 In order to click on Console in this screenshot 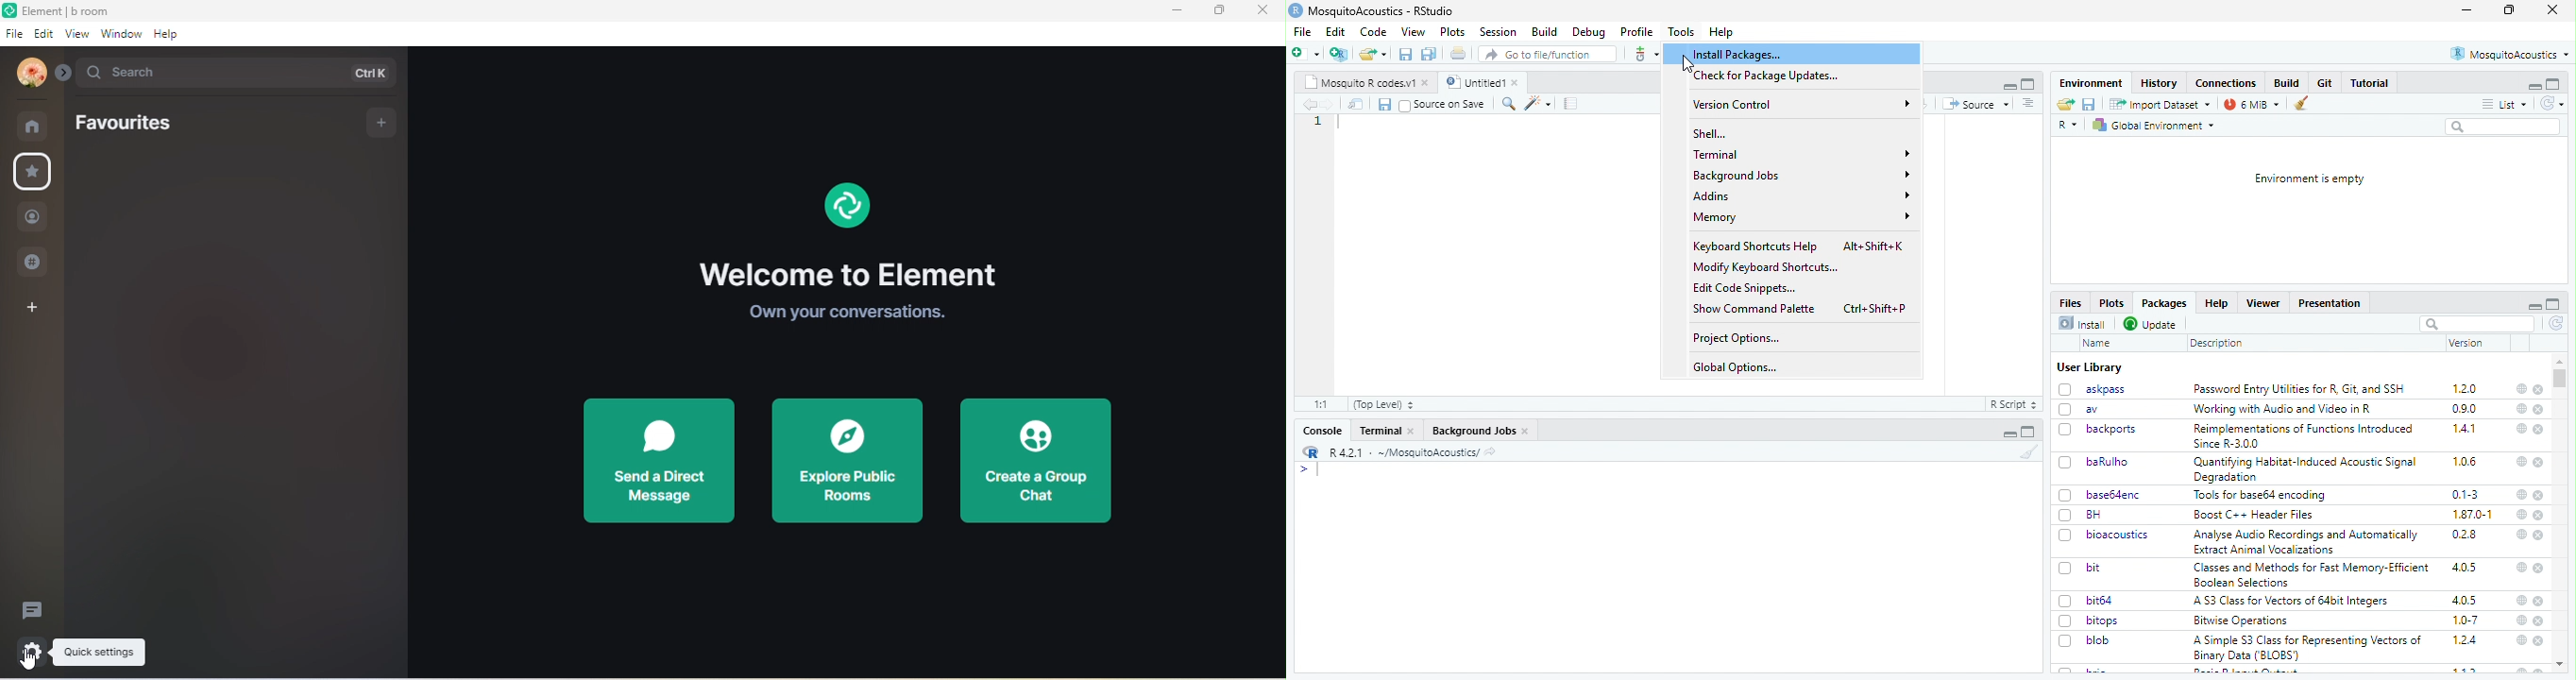, I will do `click(1324, 431)`.